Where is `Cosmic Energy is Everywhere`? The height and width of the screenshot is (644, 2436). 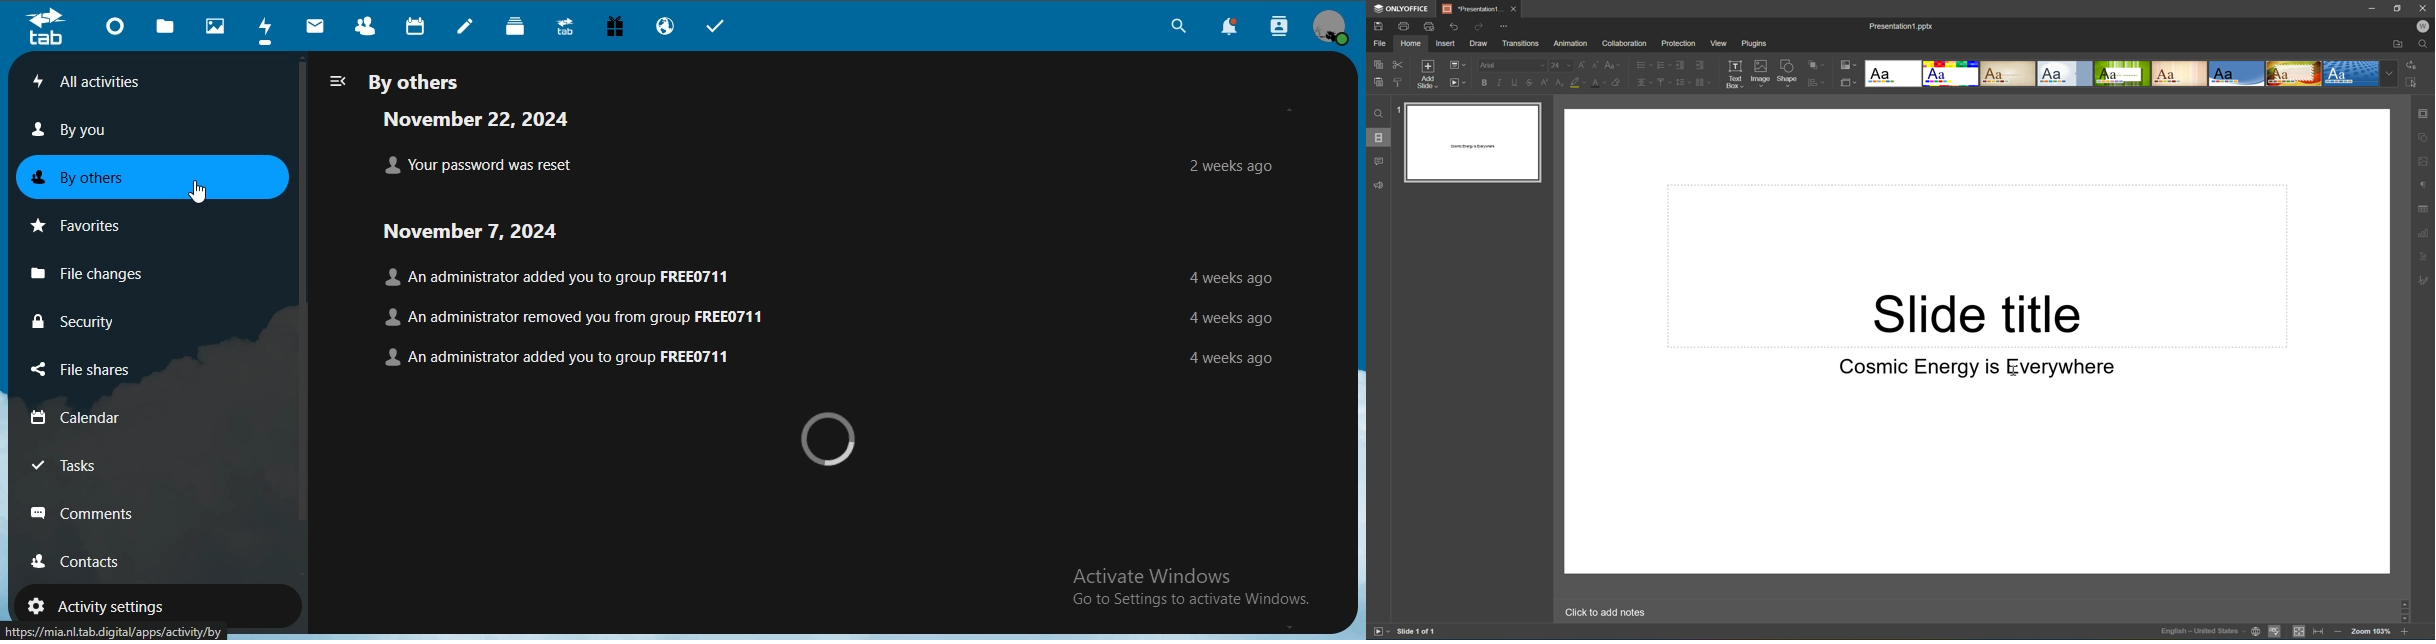
Cosmic Energy is Everywhere is located at coordinates (1976, 367).